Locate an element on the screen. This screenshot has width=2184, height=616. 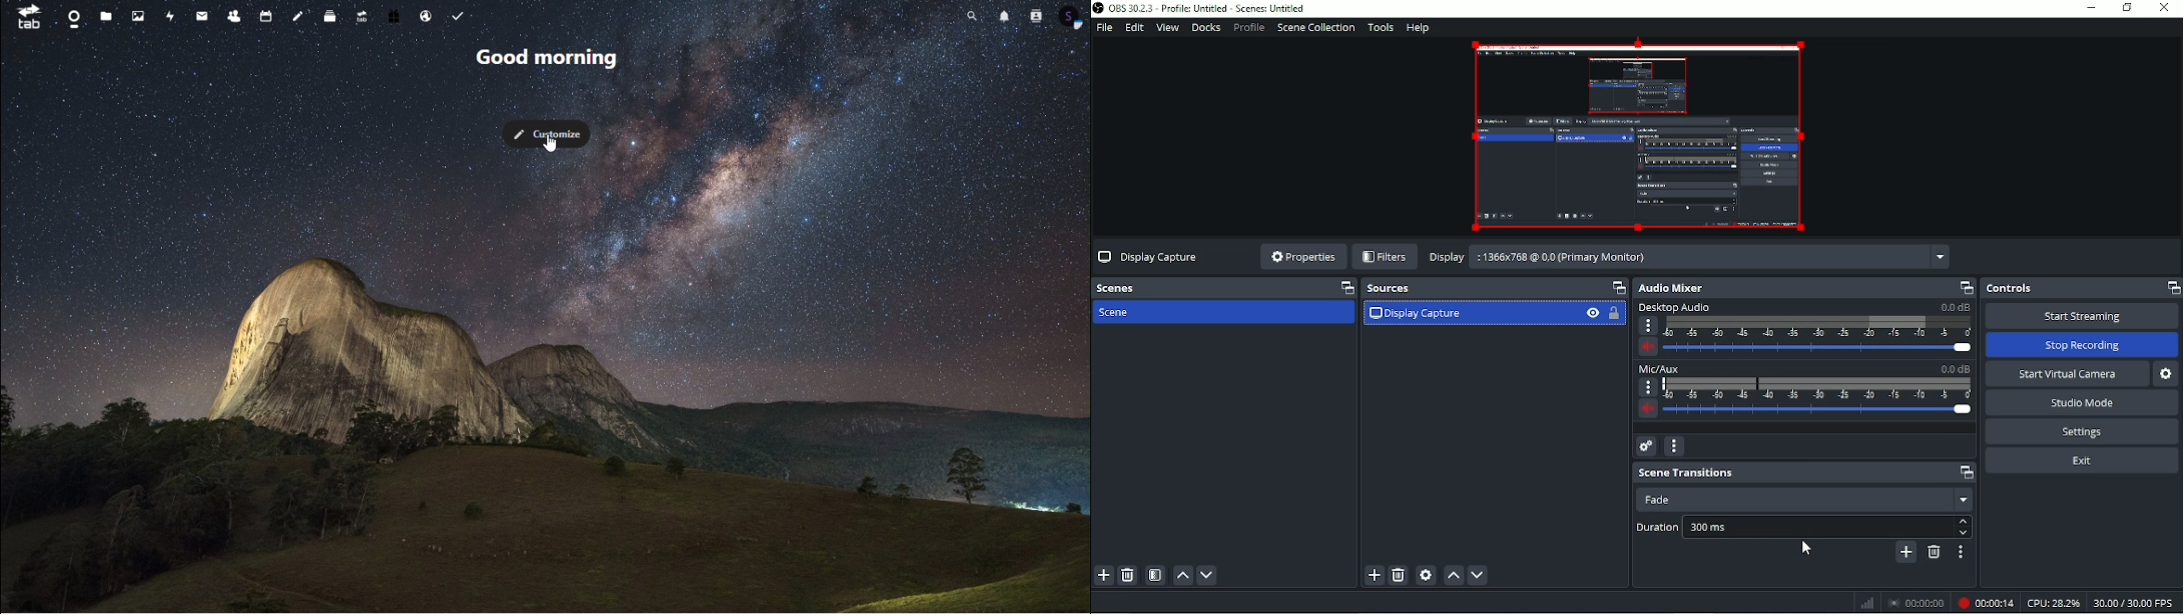
Scene is located at coordinates (1469, 313).